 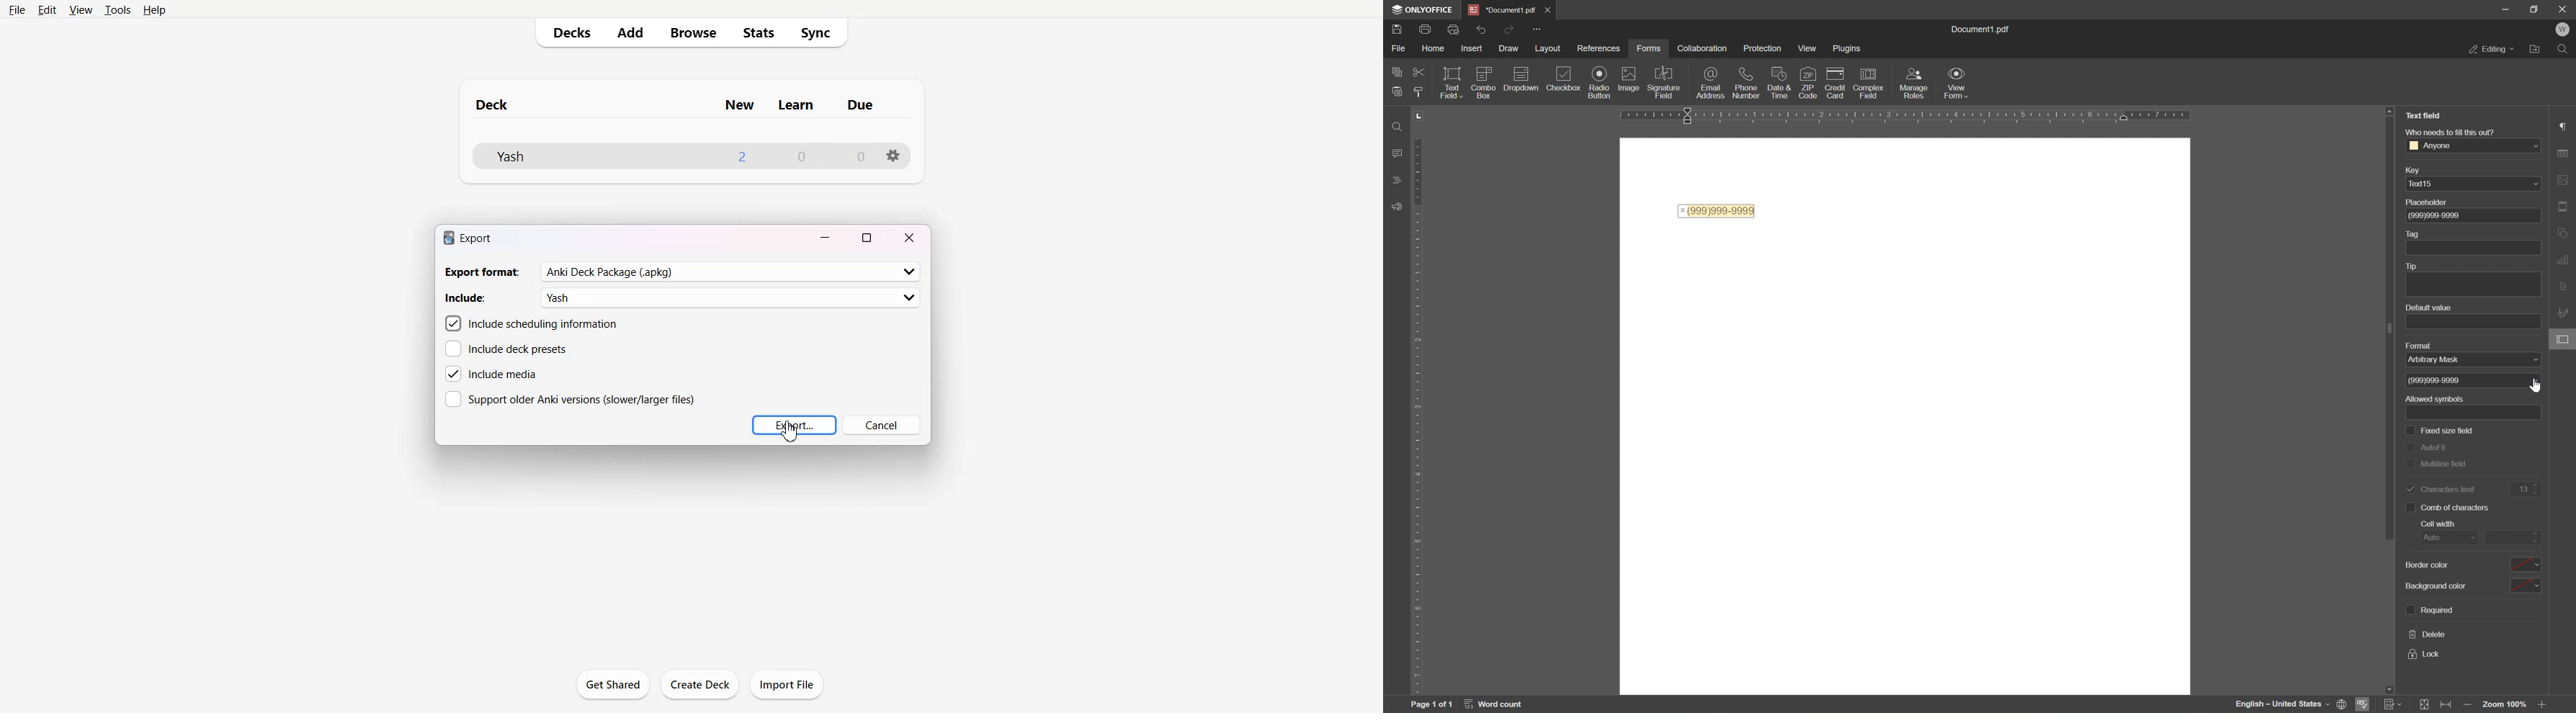 I want to click on due, so click(x=862, y=105).